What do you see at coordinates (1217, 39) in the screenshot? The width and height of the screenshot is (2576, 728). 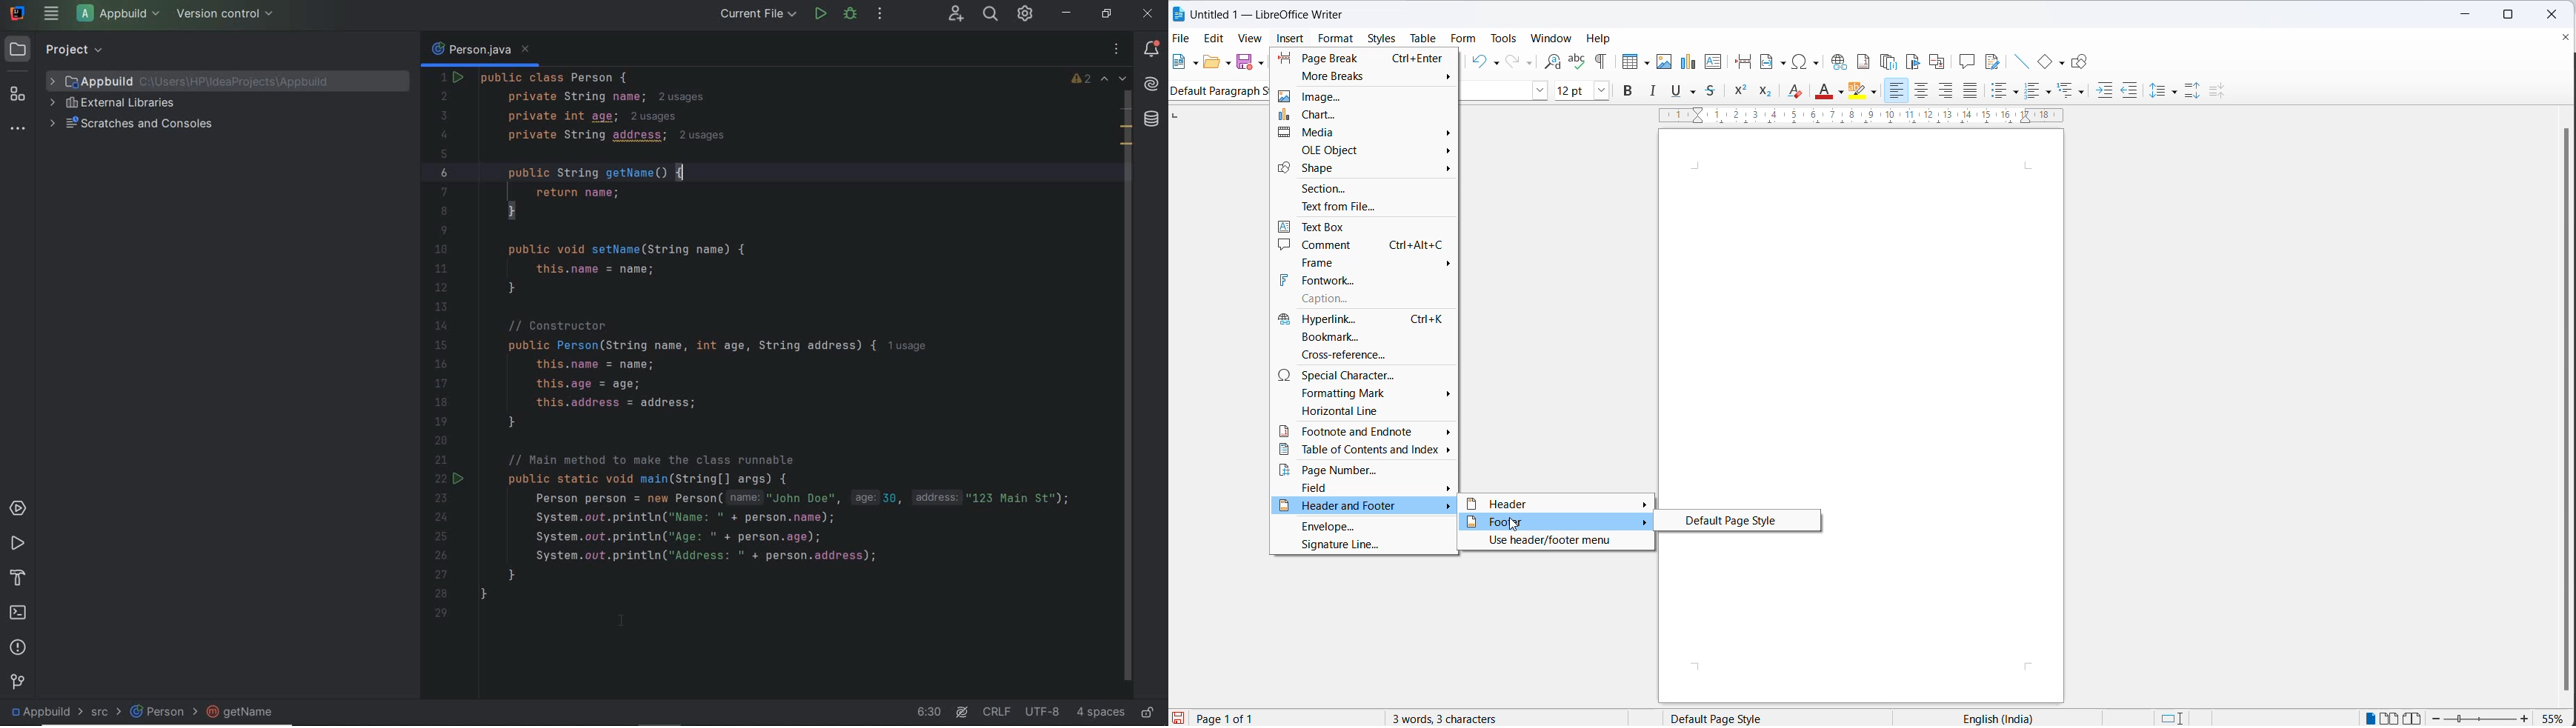 I see `edit` at bounding box center [1217, 39].